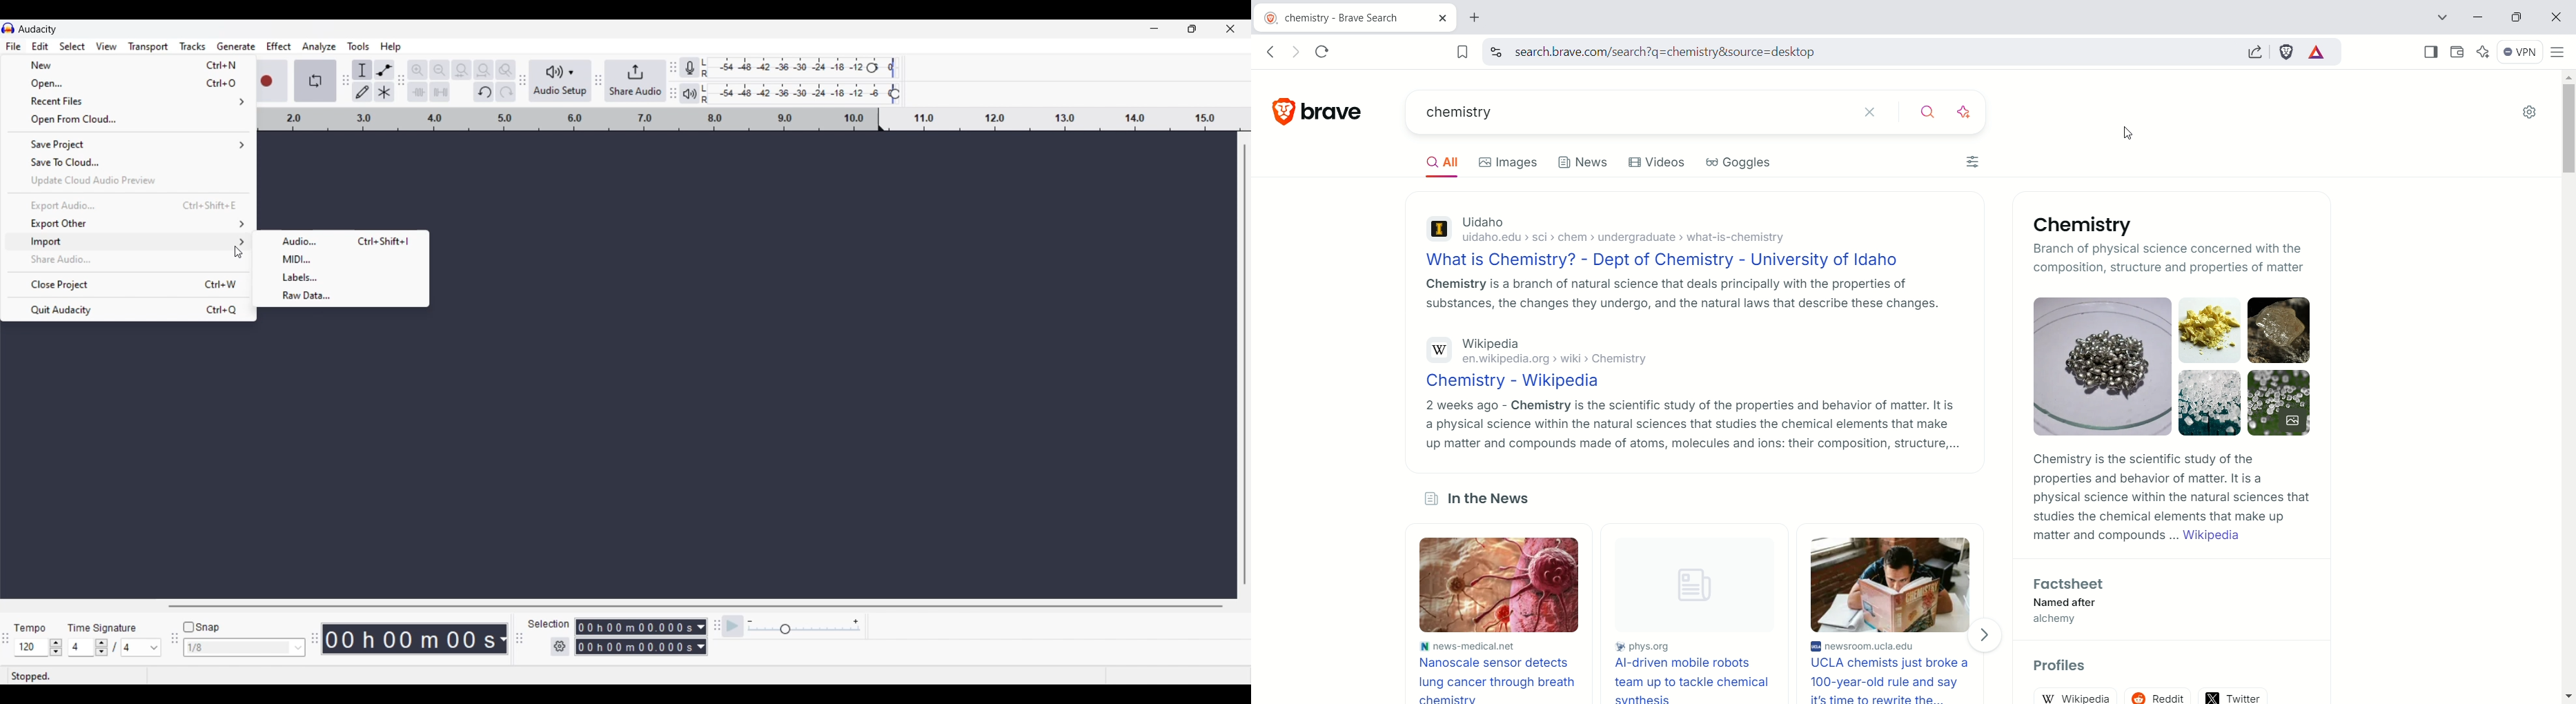  I want to click on 4/4 (select time signature), so click(114, 647).